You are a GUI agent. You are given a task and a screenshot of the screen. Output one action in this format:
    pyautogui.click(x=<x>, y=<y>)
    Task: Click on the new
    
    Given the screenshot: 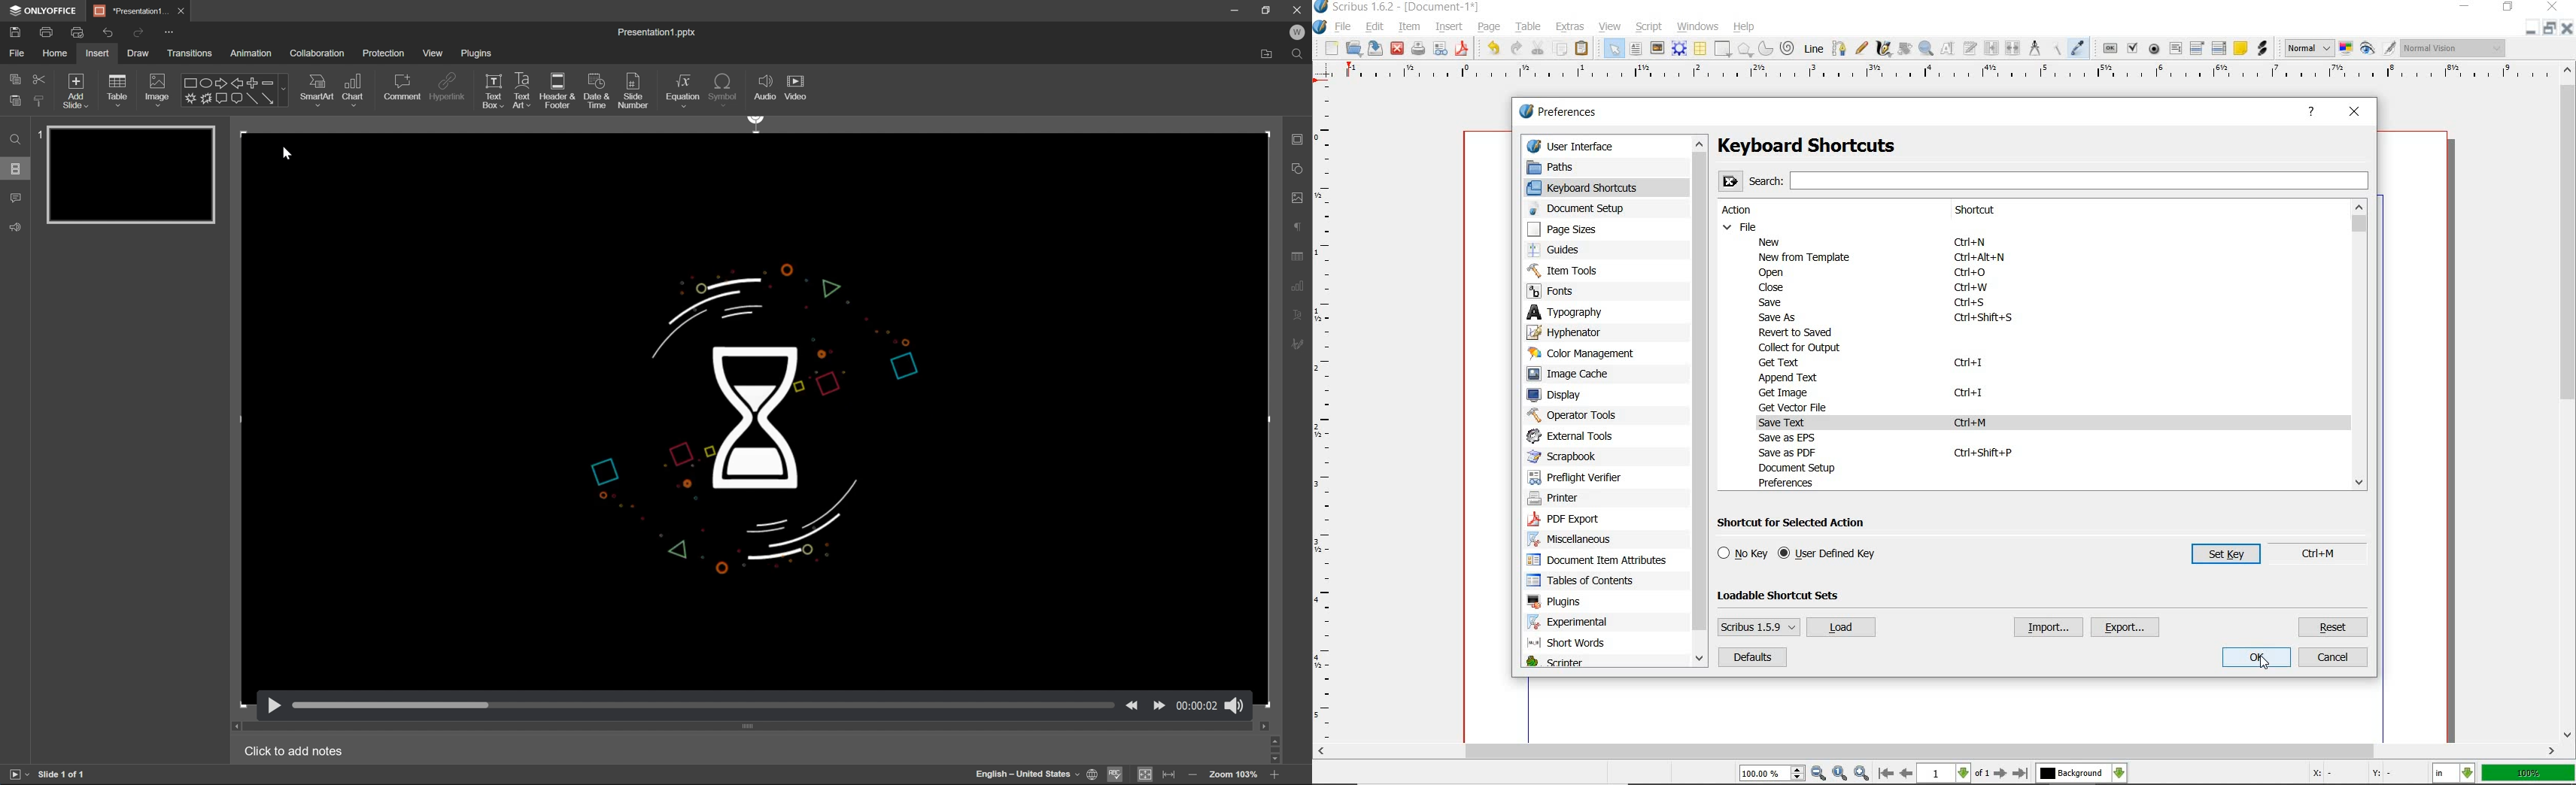 What is the action you would take?
    pyautogui.click(x=1774, y=241)
    